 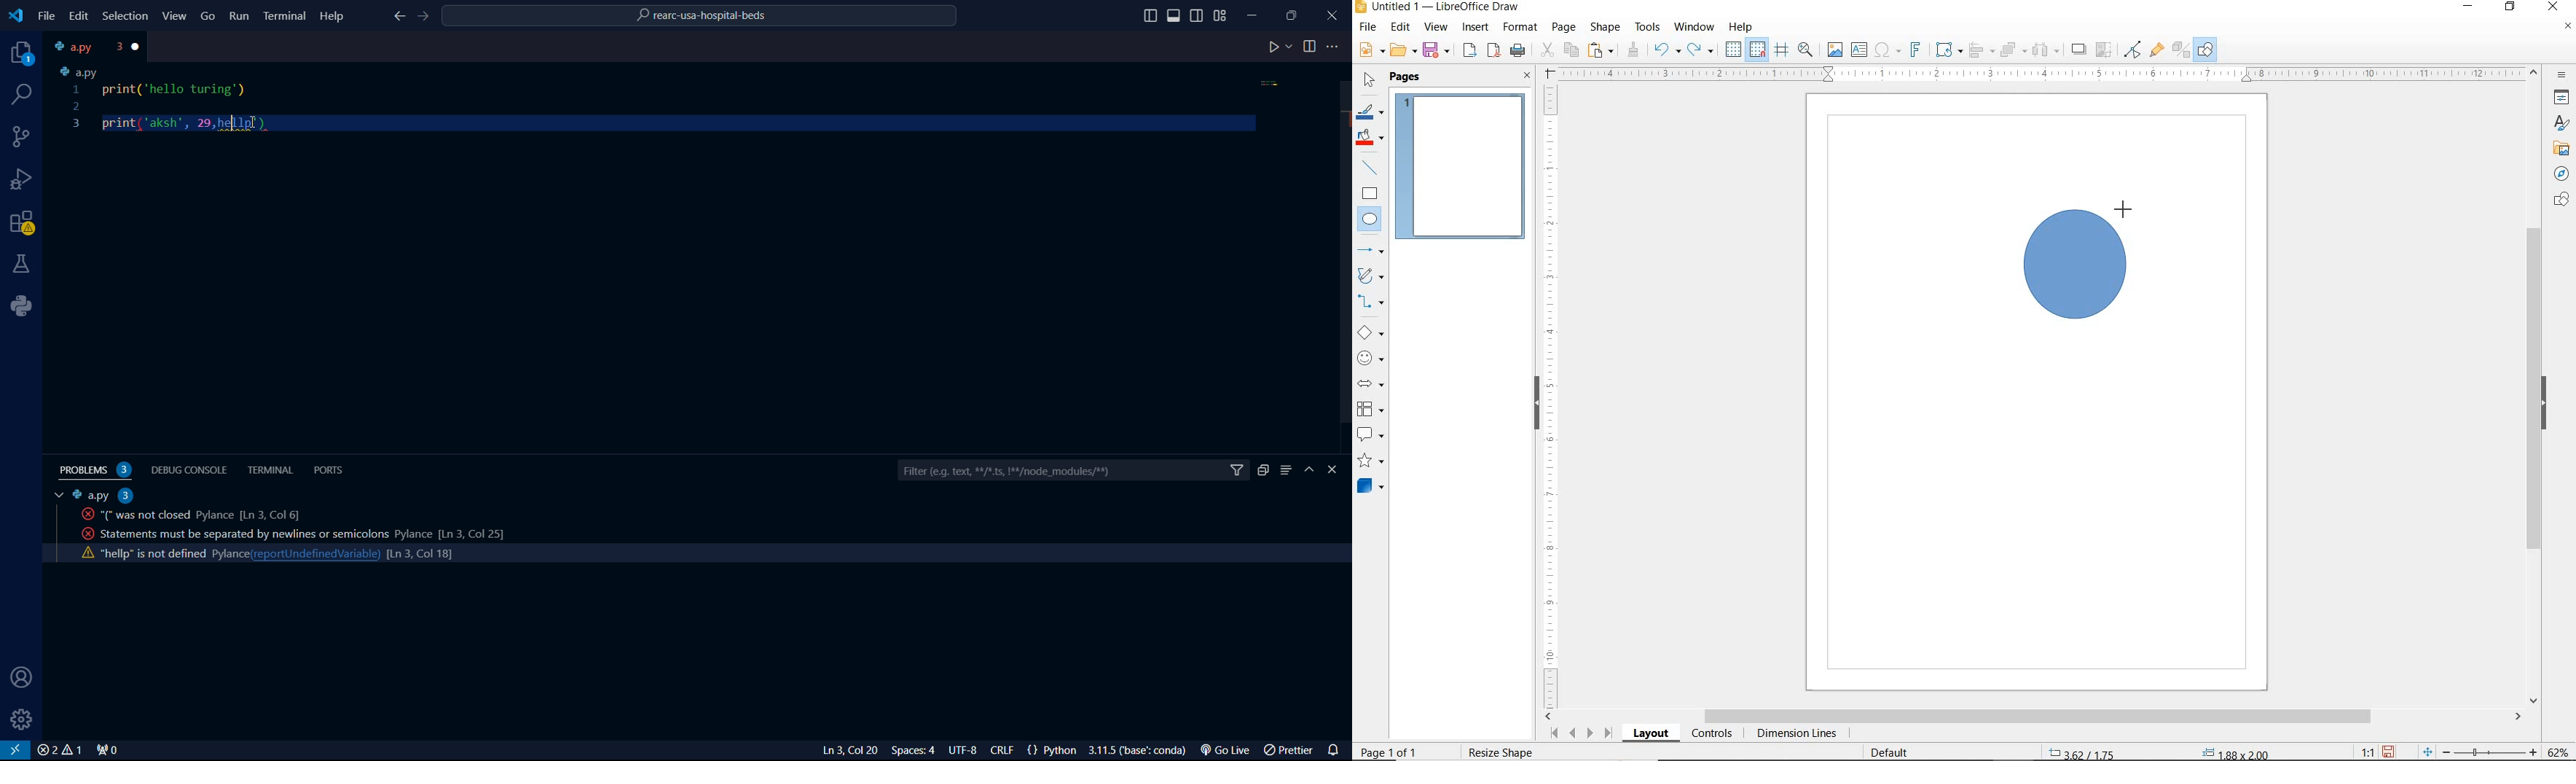 I want to click on duplicate, so click(x=1263, y=470).